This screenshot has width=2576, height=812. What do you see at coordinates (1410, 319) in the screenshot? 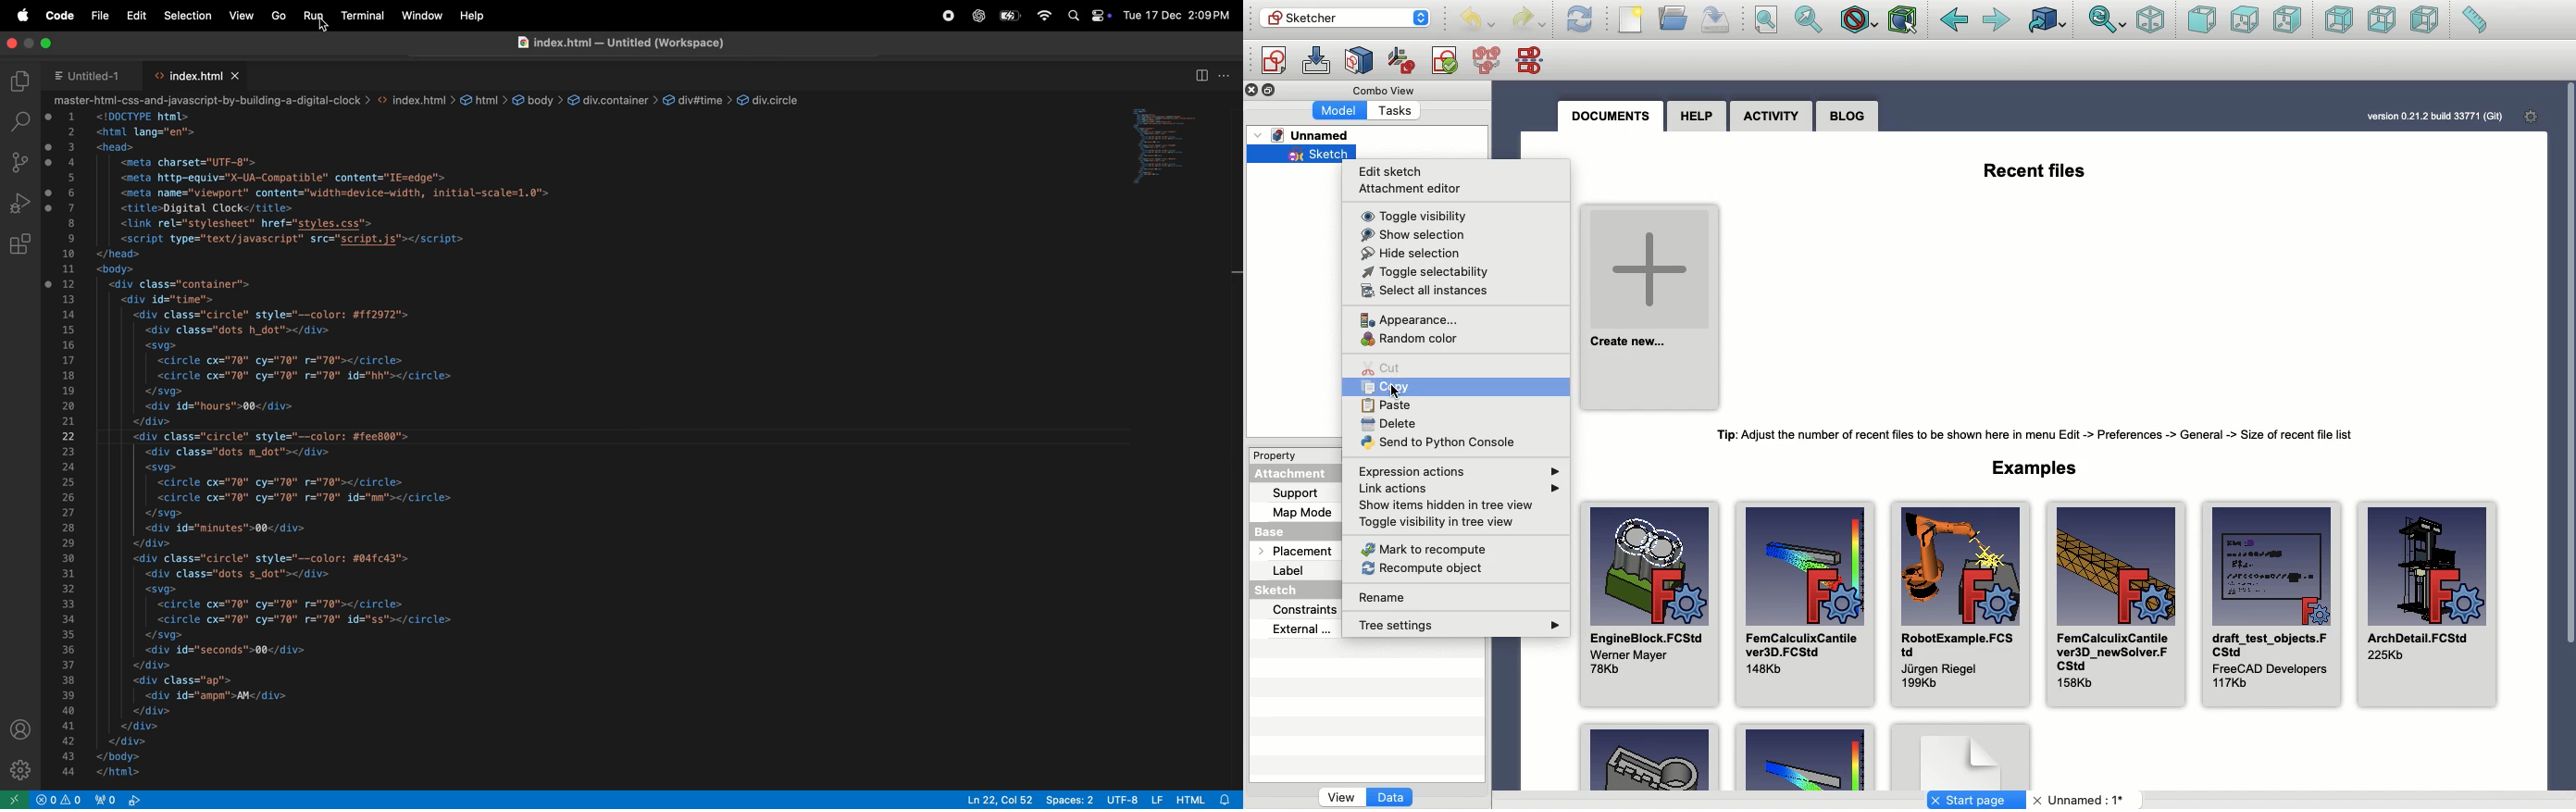
I see `Appearance` at bounding box center [1410, 319].